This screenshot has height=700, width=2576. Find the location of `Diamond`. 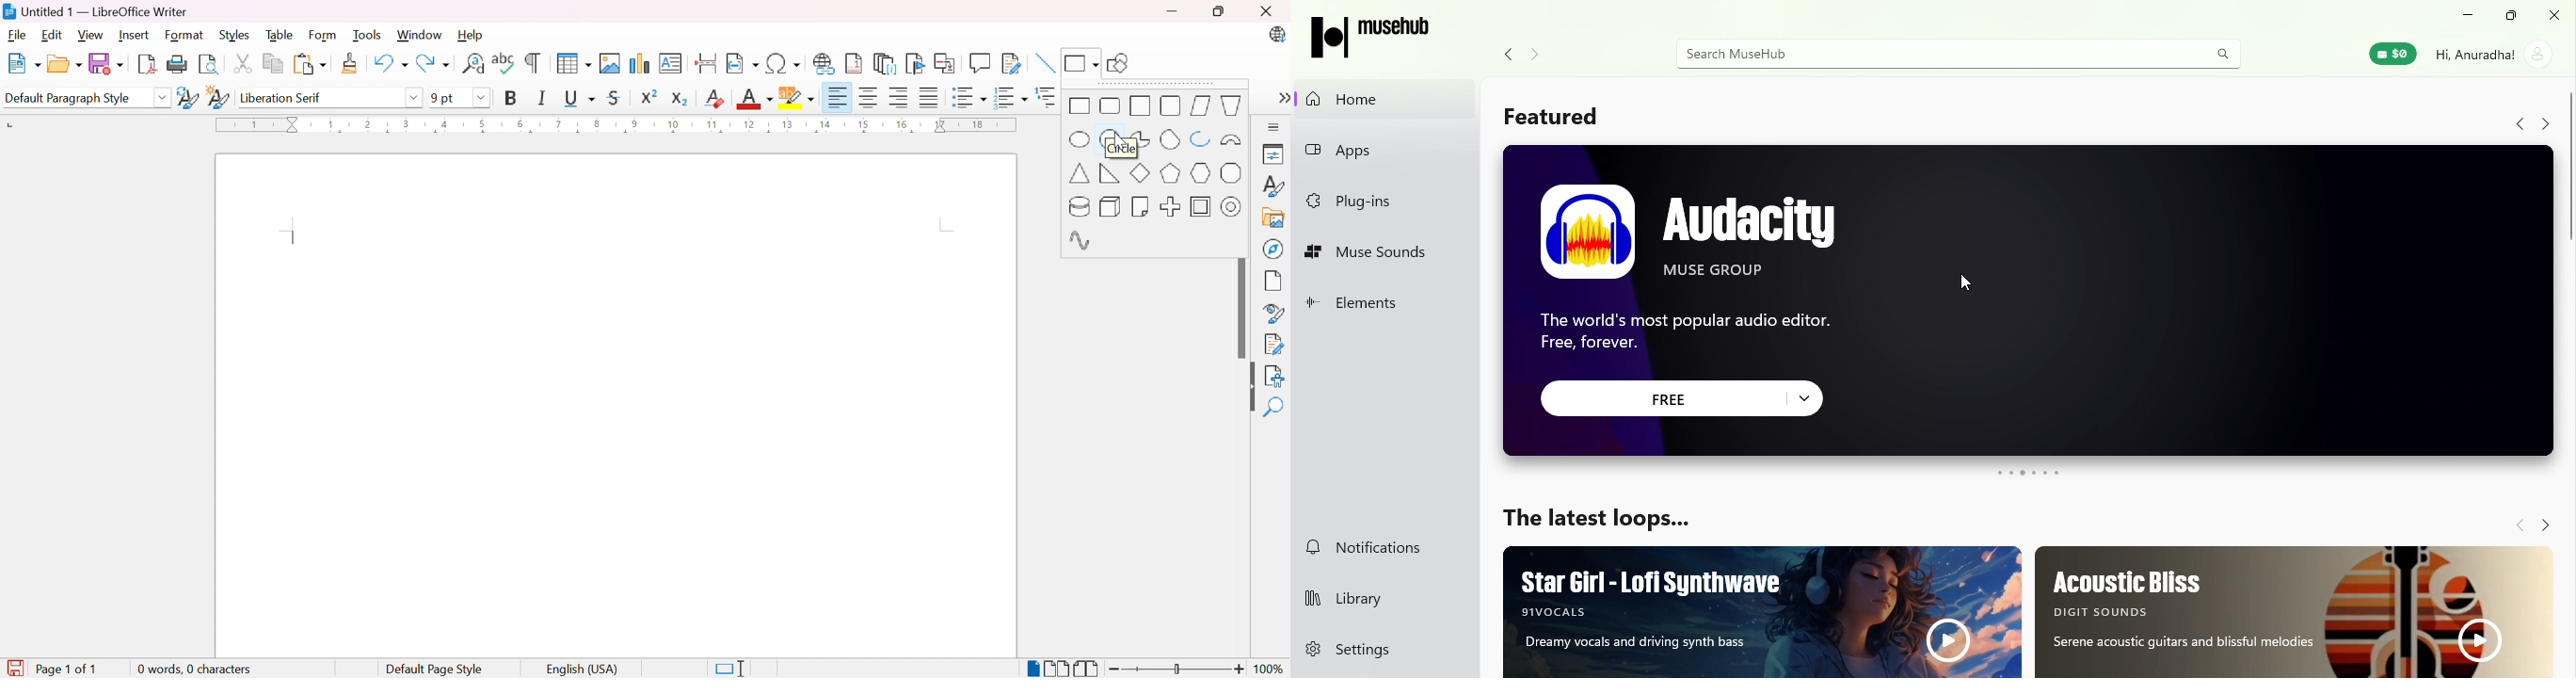

Diamond is located at coordinates (1141, 174).